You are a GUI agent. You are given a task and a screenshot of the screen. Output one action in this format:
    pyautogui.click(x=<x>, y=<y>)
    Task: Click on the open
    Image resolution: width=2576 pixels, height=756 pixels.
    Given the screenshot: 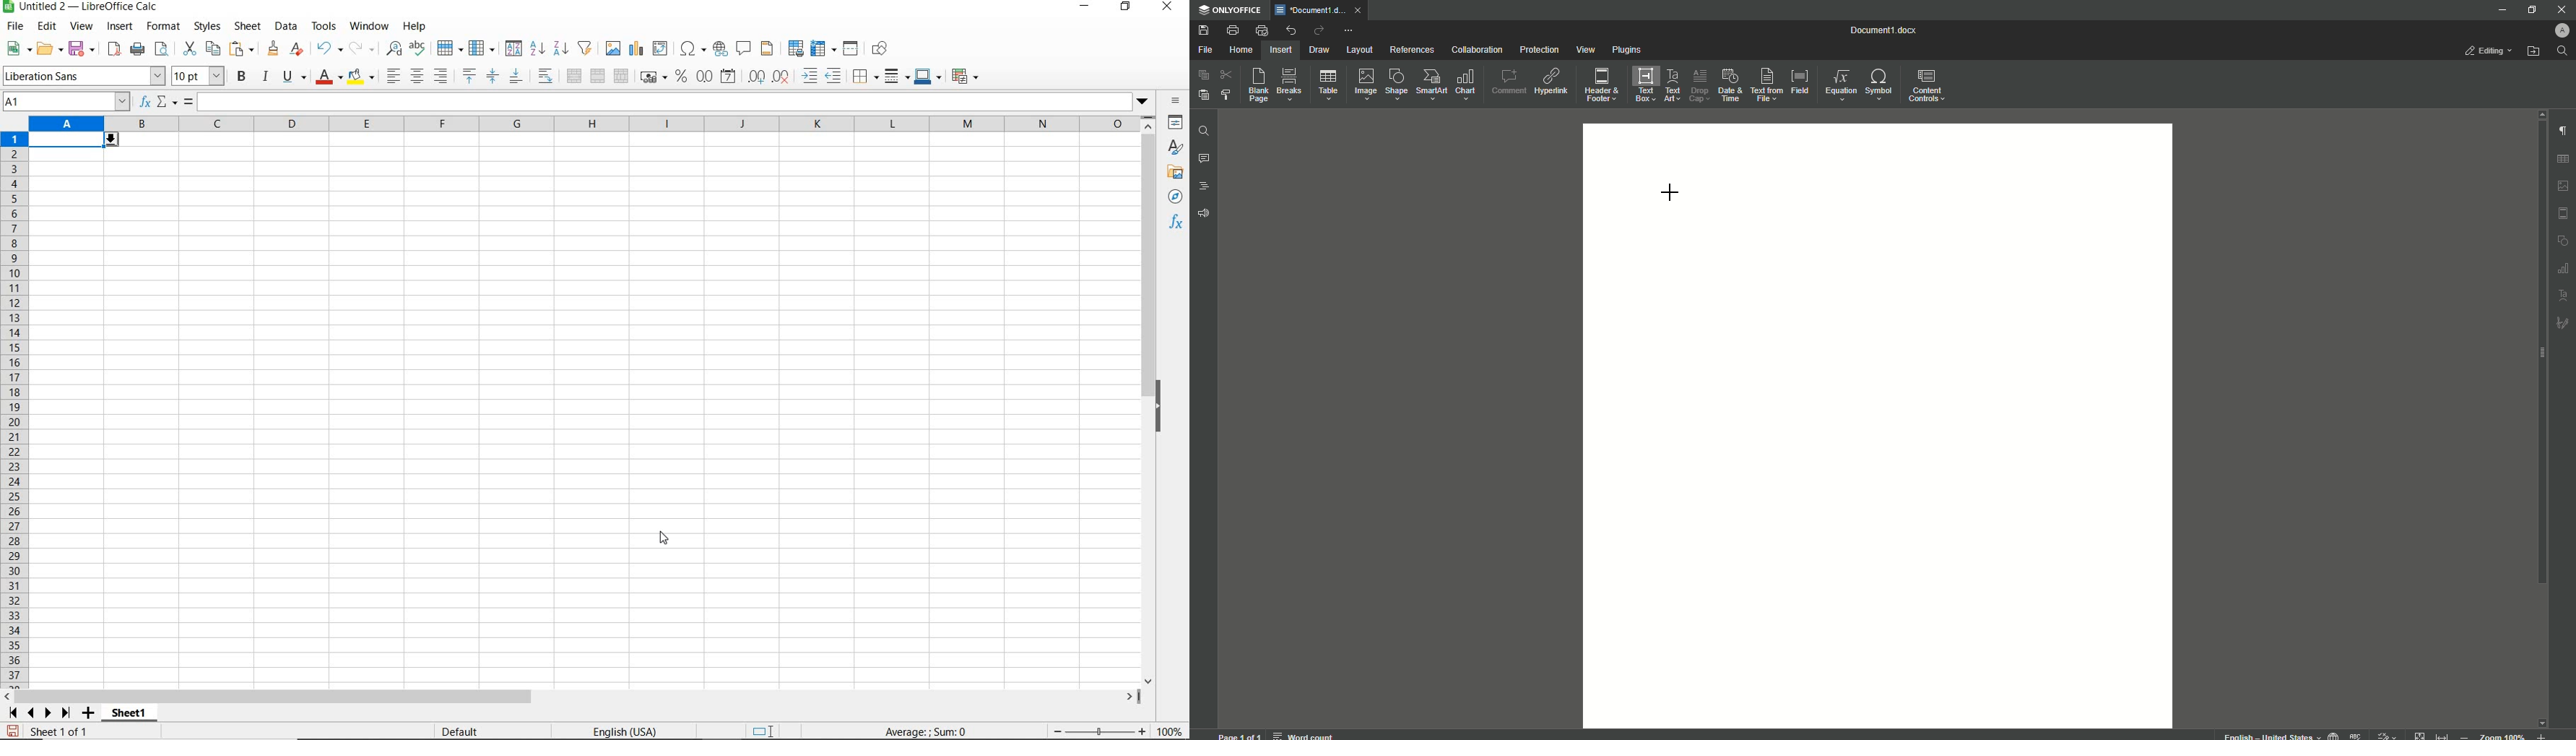 What is the action you would take?
    pyautogui.click(x=49, y=48)
    